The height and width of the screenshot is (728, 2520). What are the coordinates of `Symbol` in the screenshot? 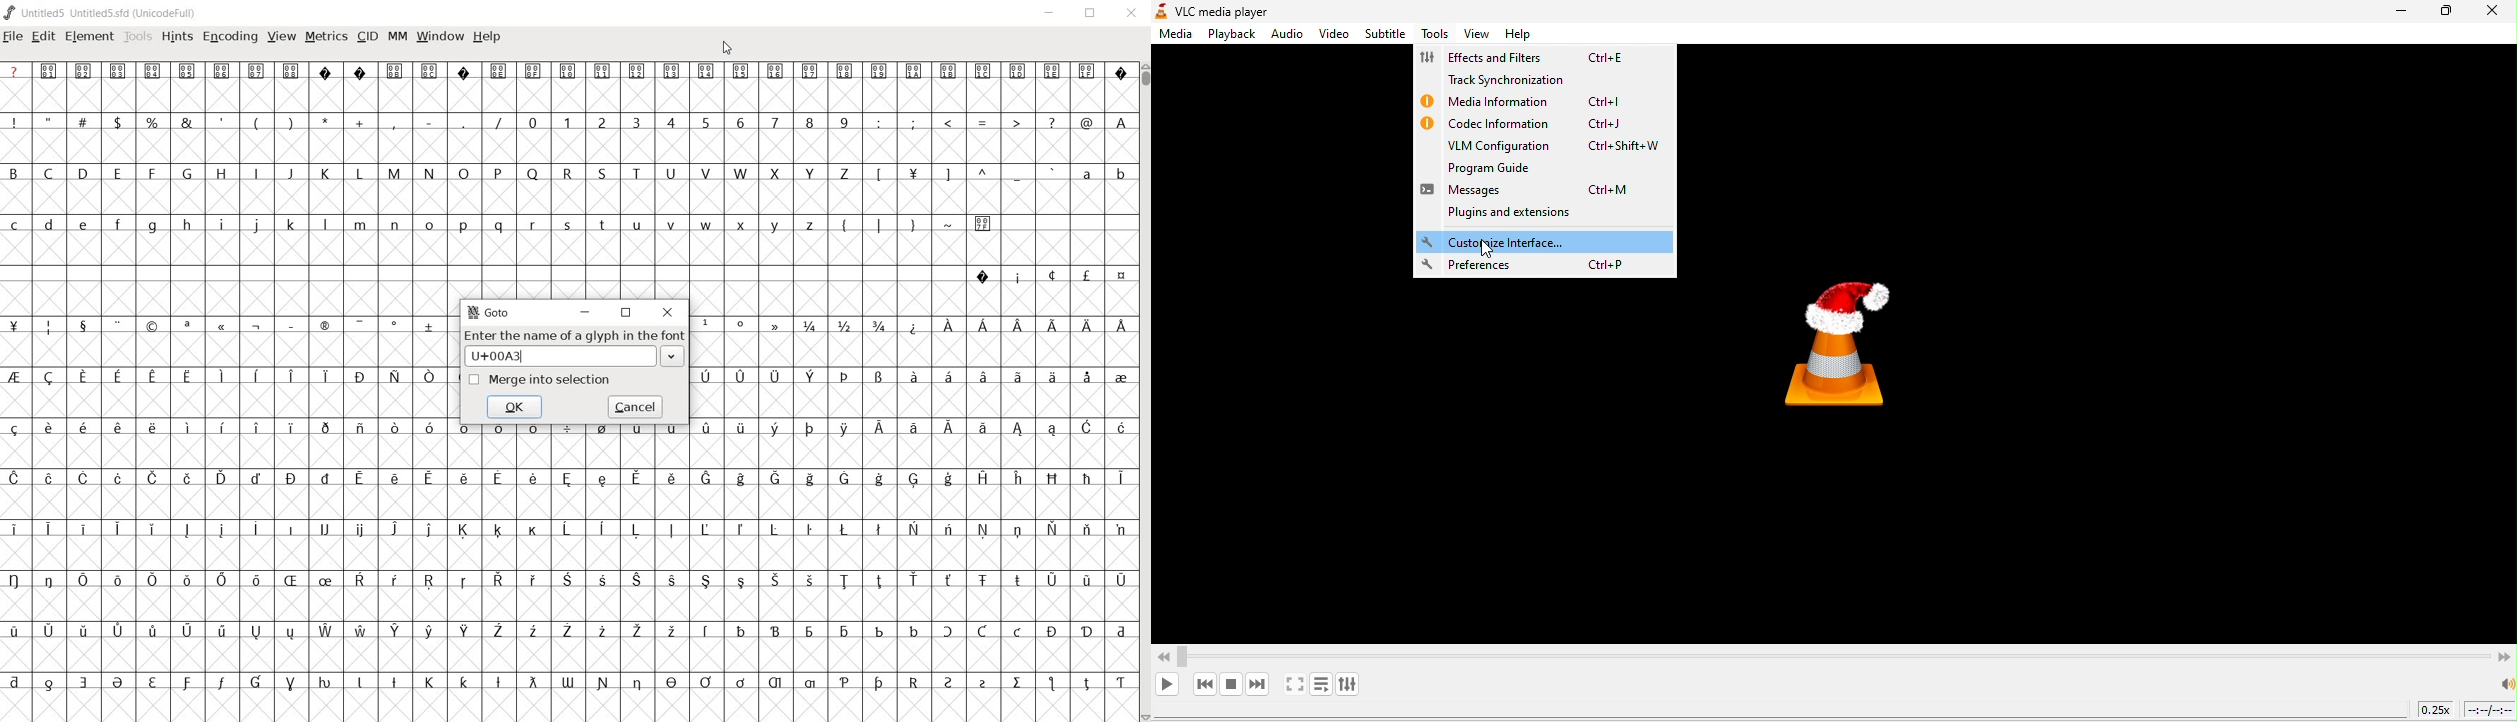 It's located at (291, 478).